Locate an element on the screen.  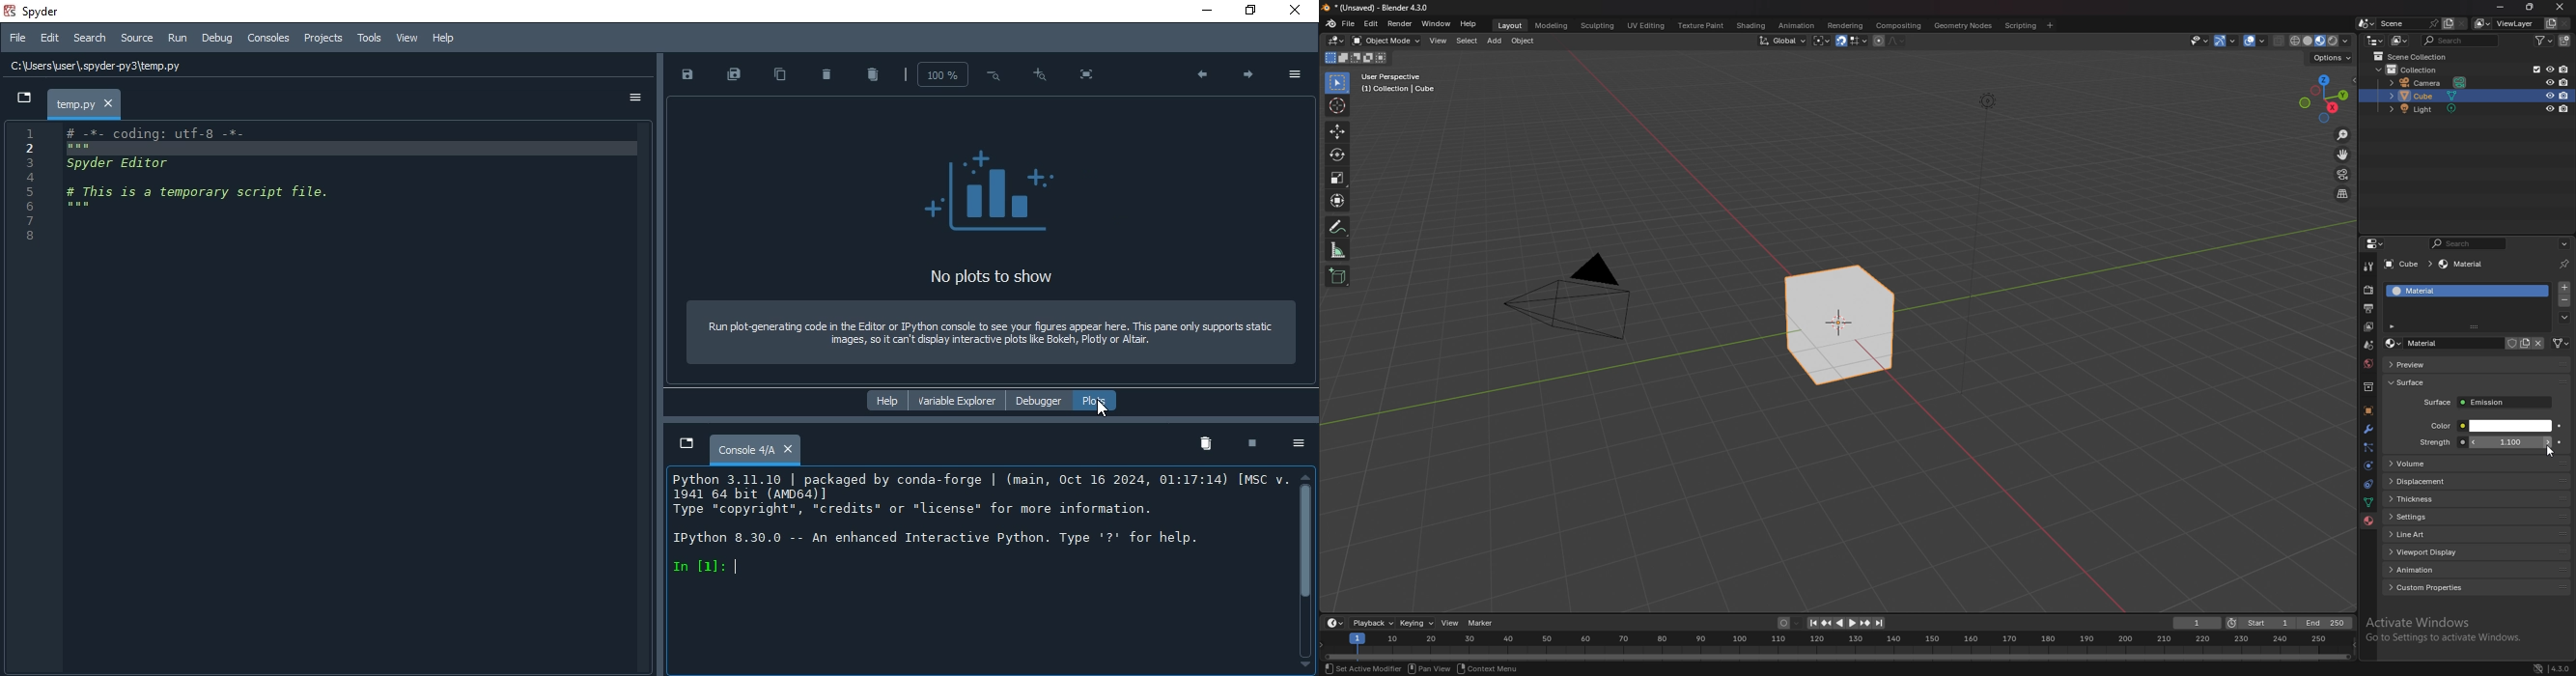
save is located at coordinates (686, 74).